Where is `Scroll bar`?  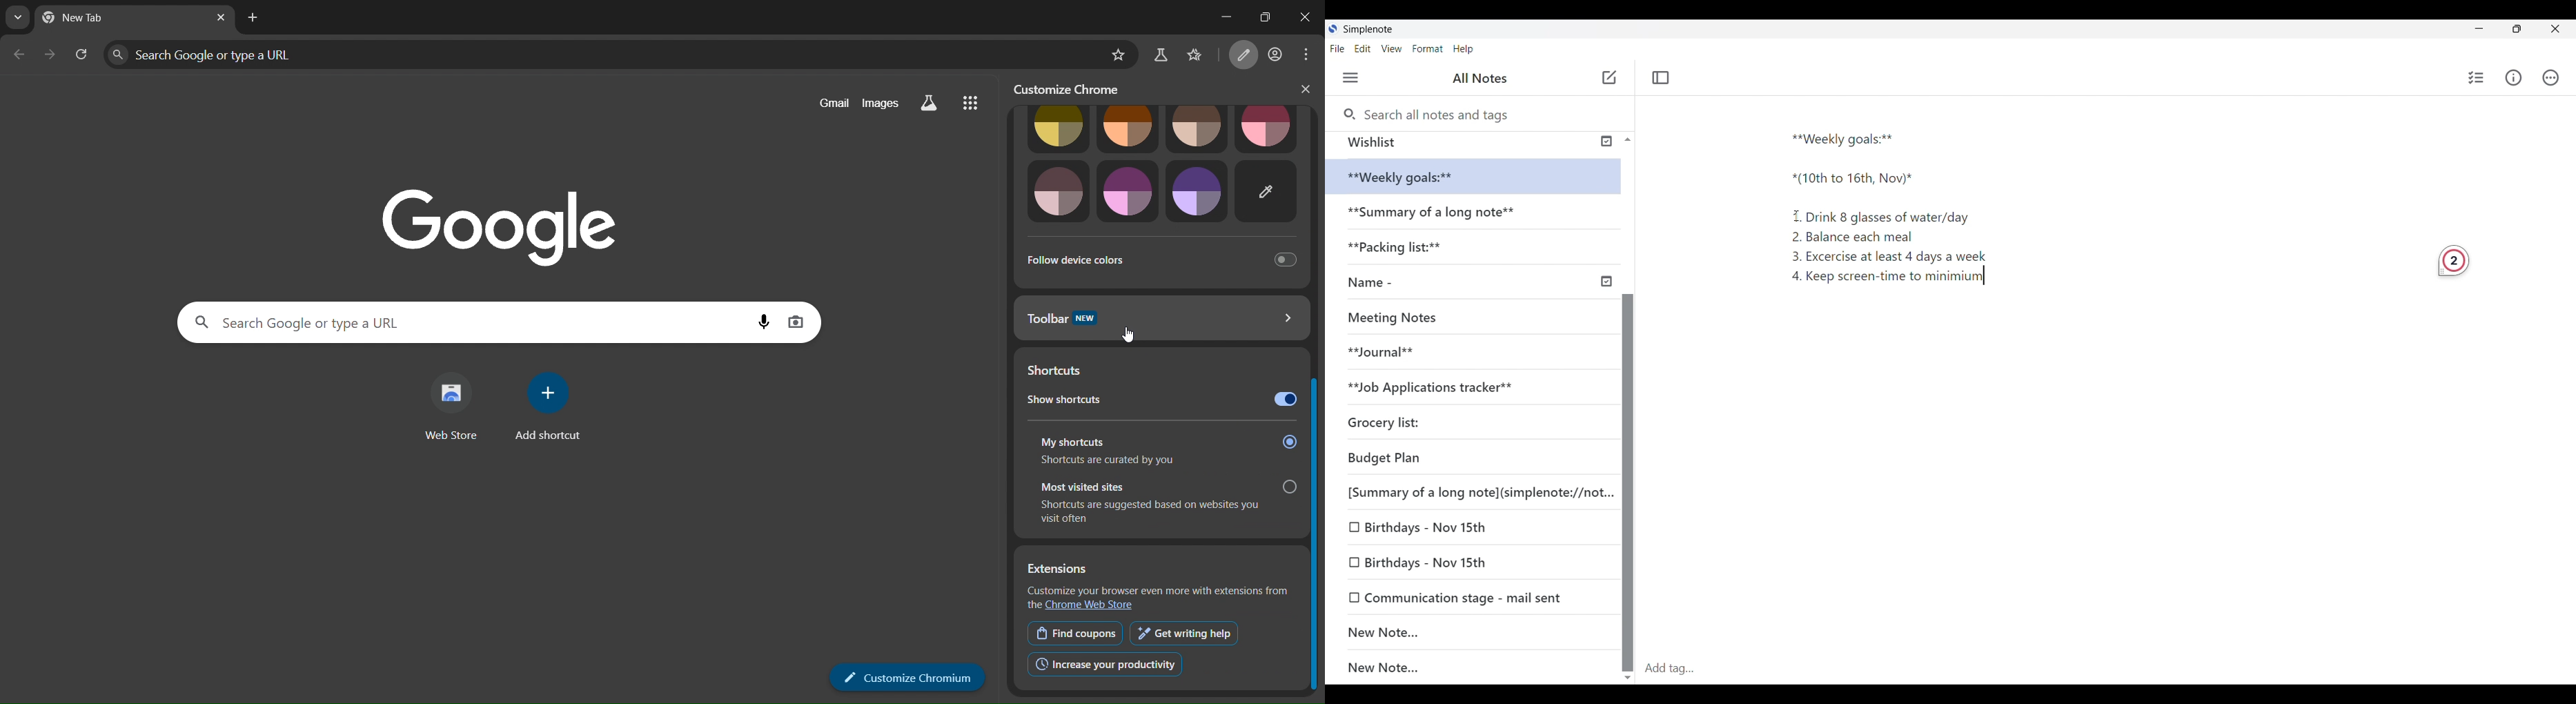
Scroll bar is located at coordinates (1627, 450).